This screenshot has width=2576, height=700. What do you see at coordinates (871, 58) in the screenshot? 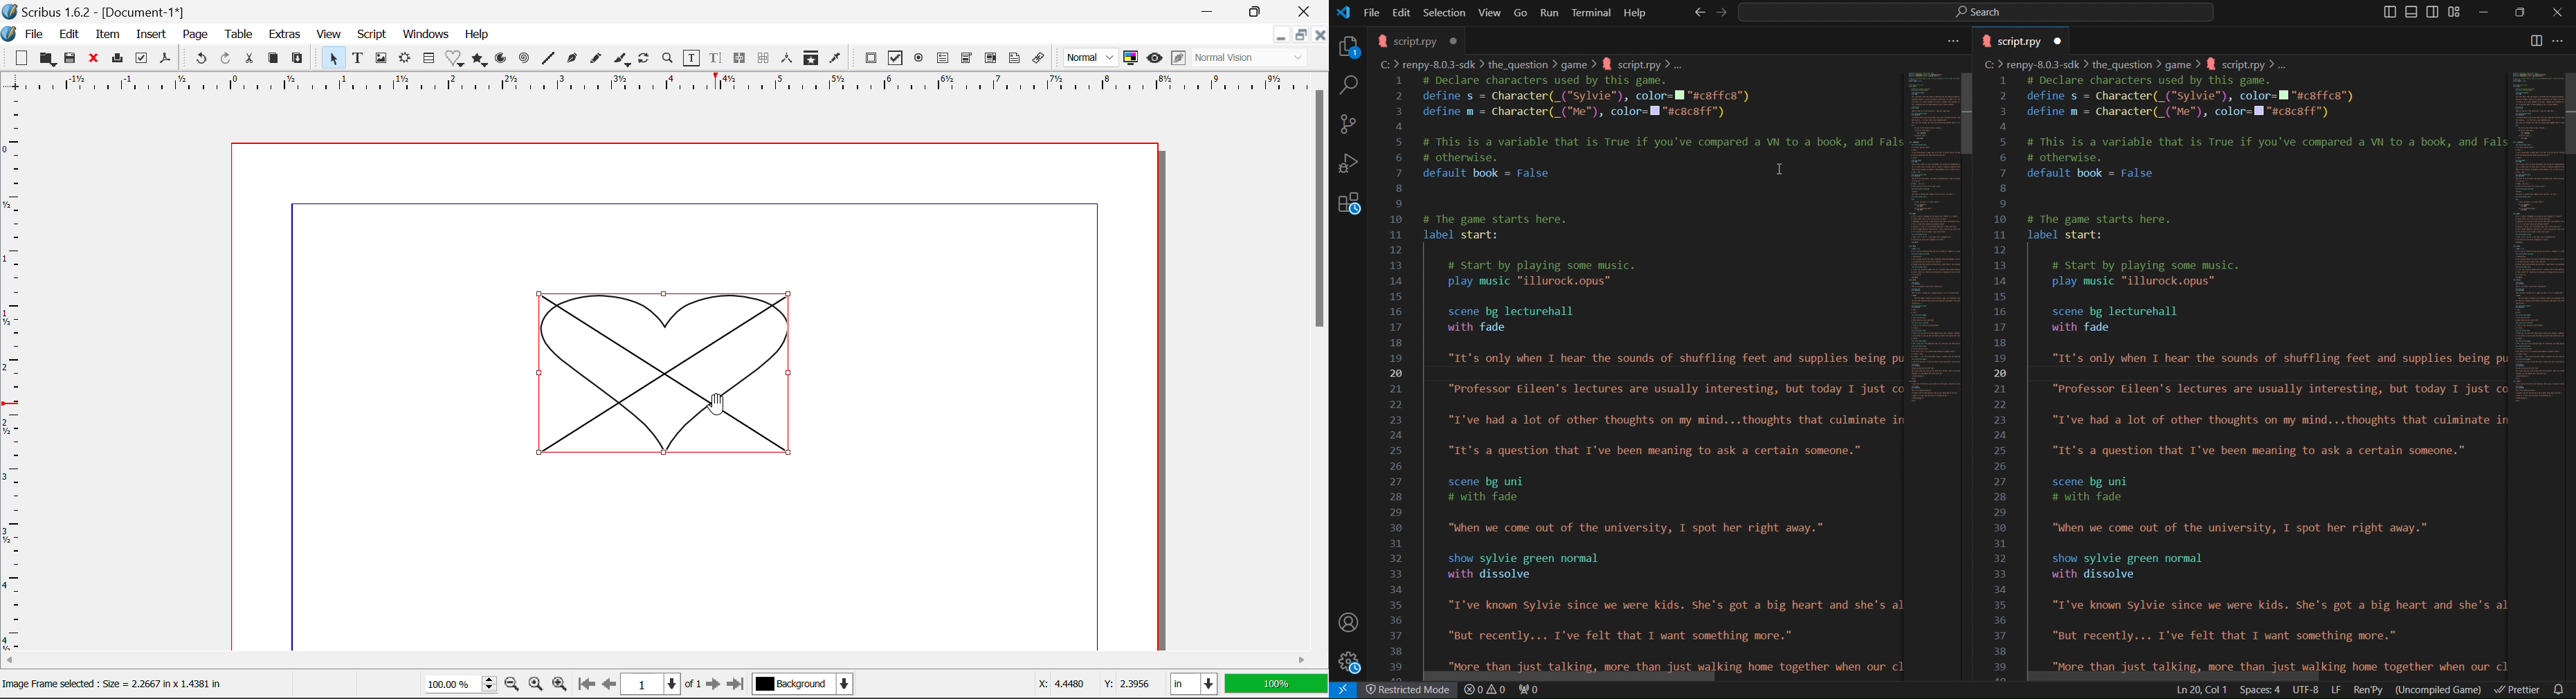
I see `Pdf Push Button` at bounding box center [871, 58].